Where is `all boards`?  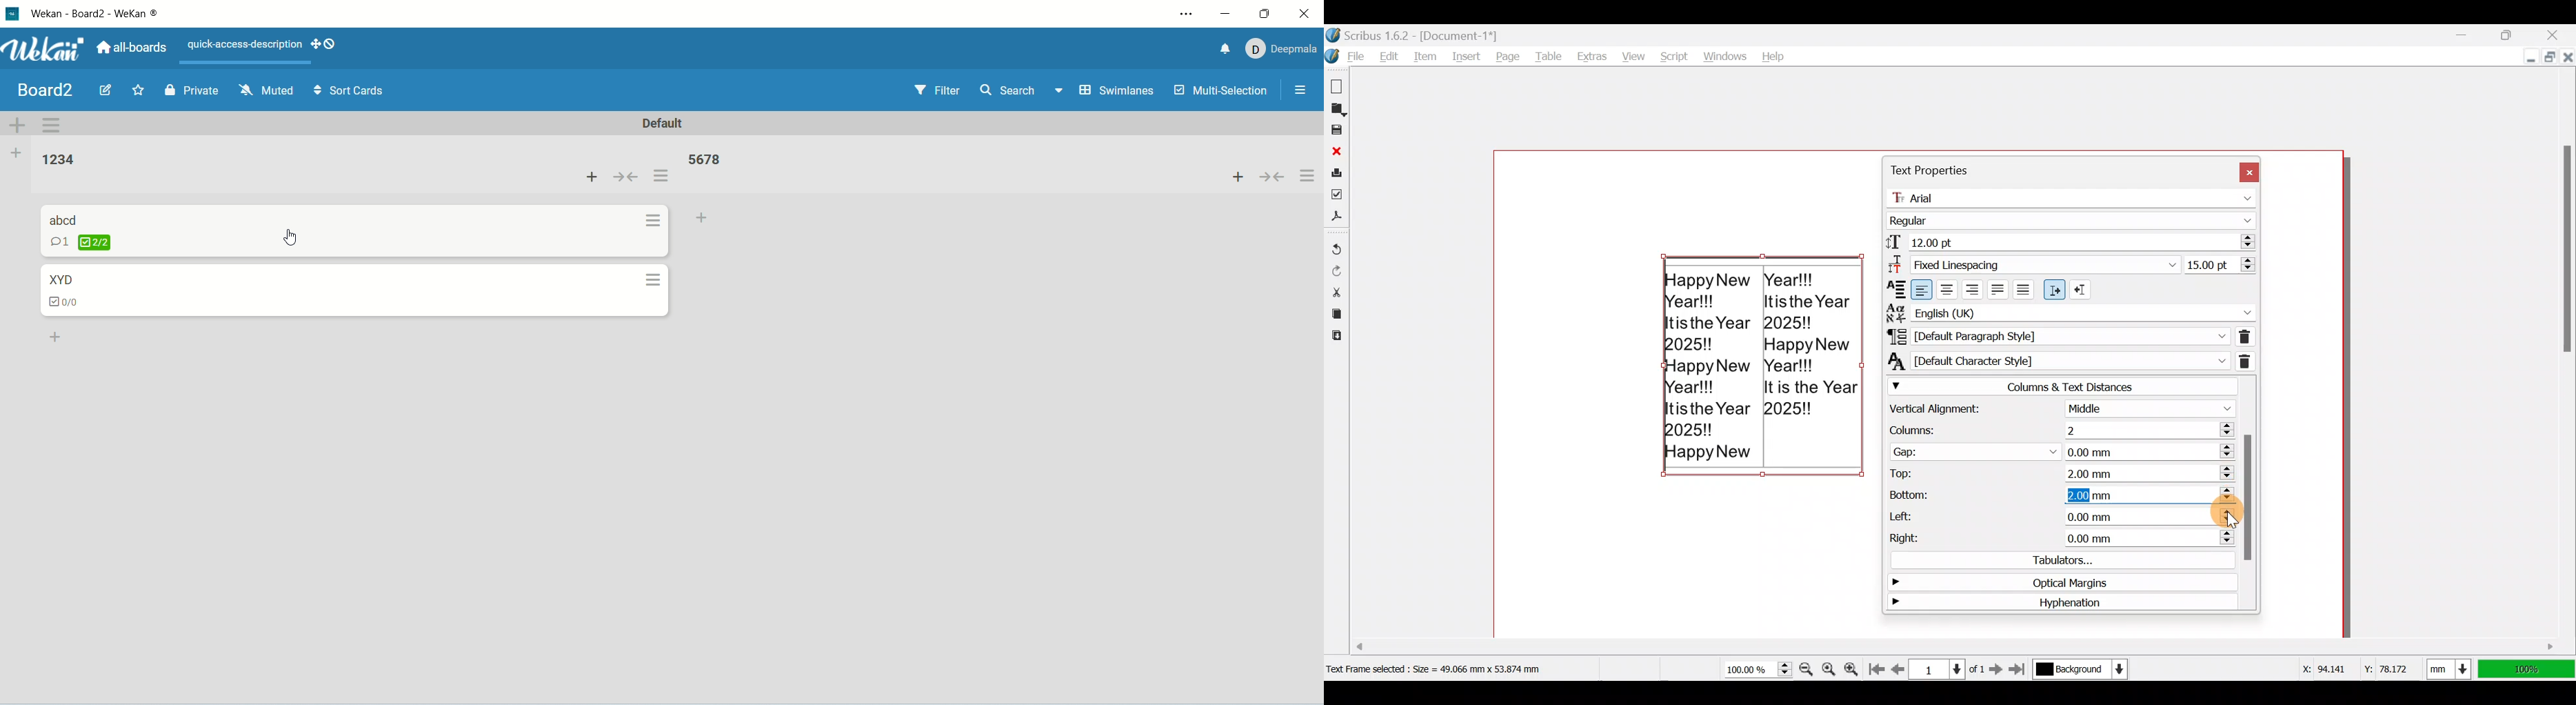
all boards is located at coordinates (135, 48).